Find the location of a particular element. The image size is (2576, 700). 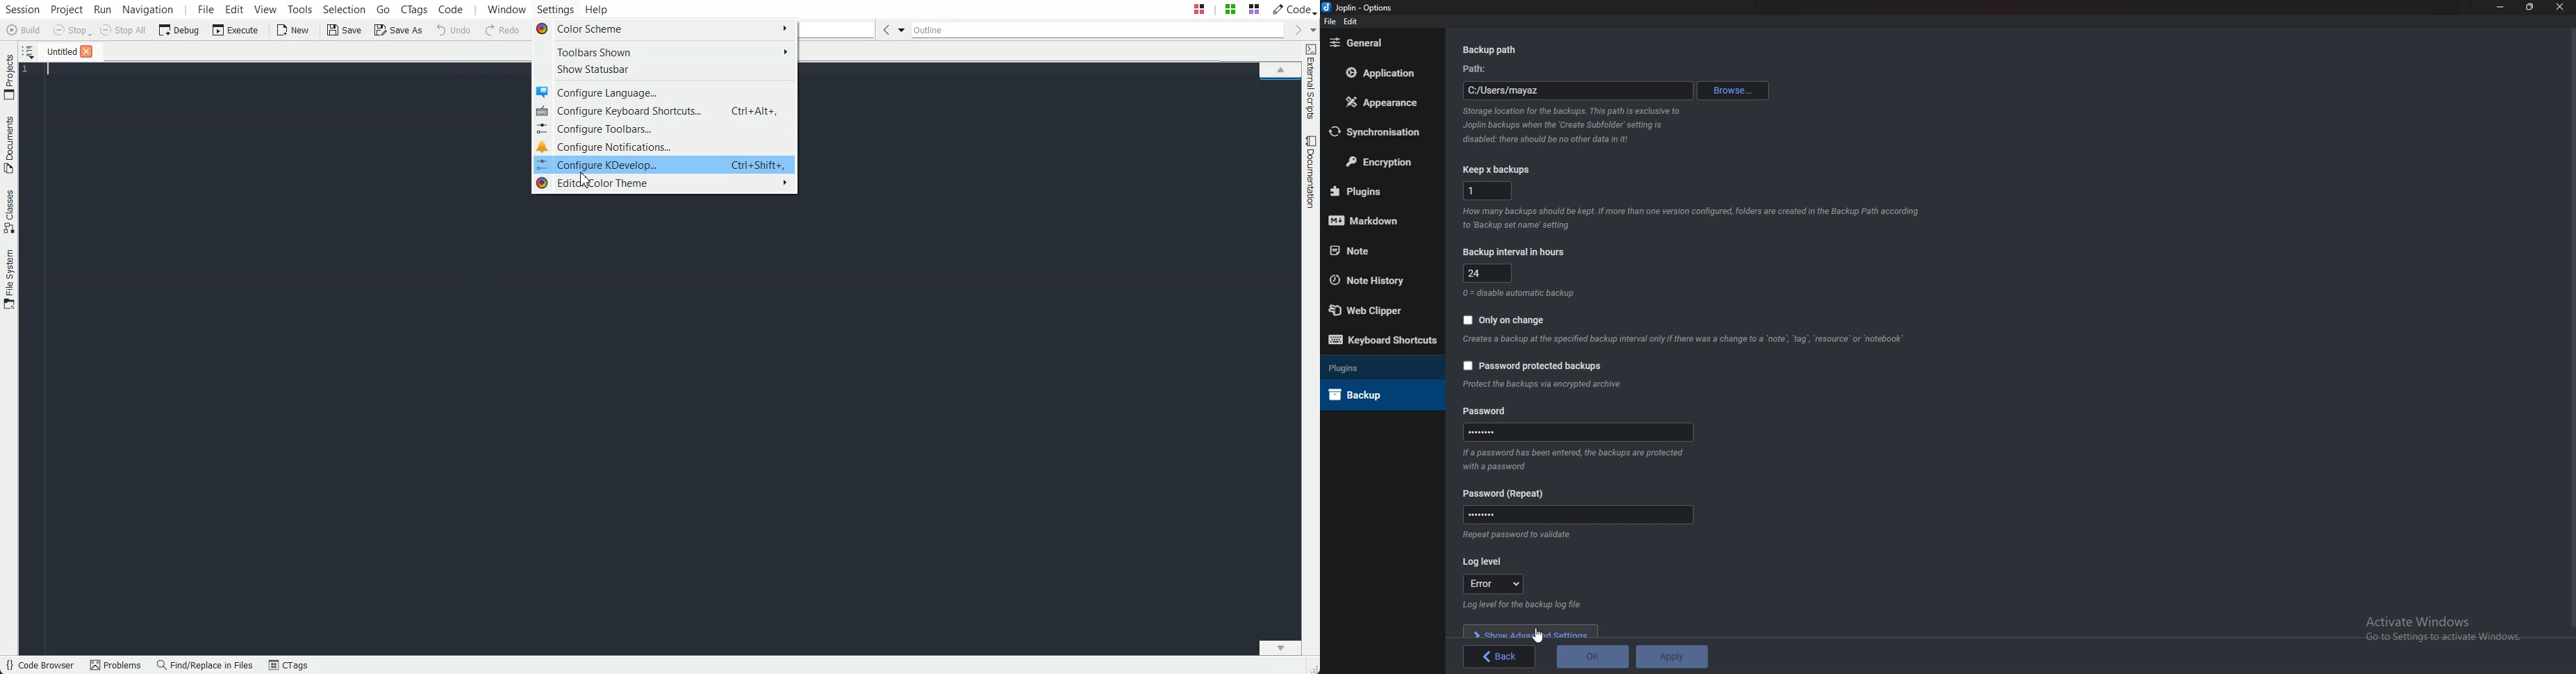

cursor is located at coordinates (1540, 635).